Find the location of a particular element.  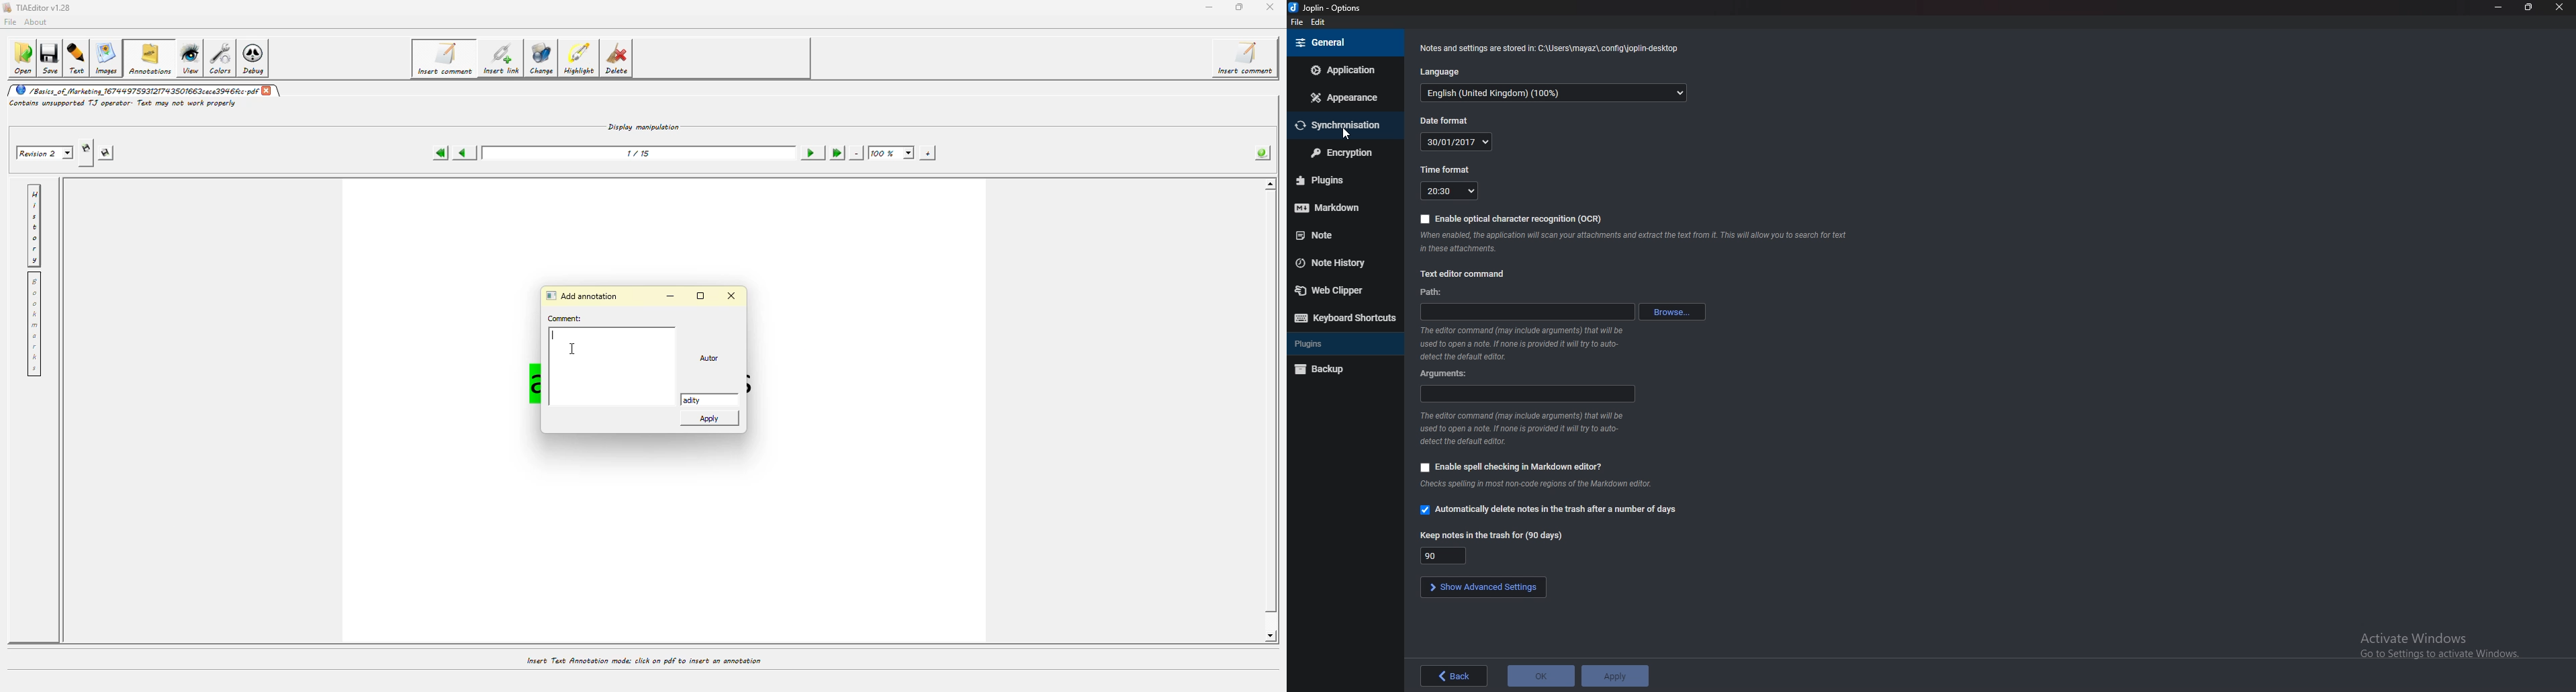

info is located at coordinates (1549, 47).